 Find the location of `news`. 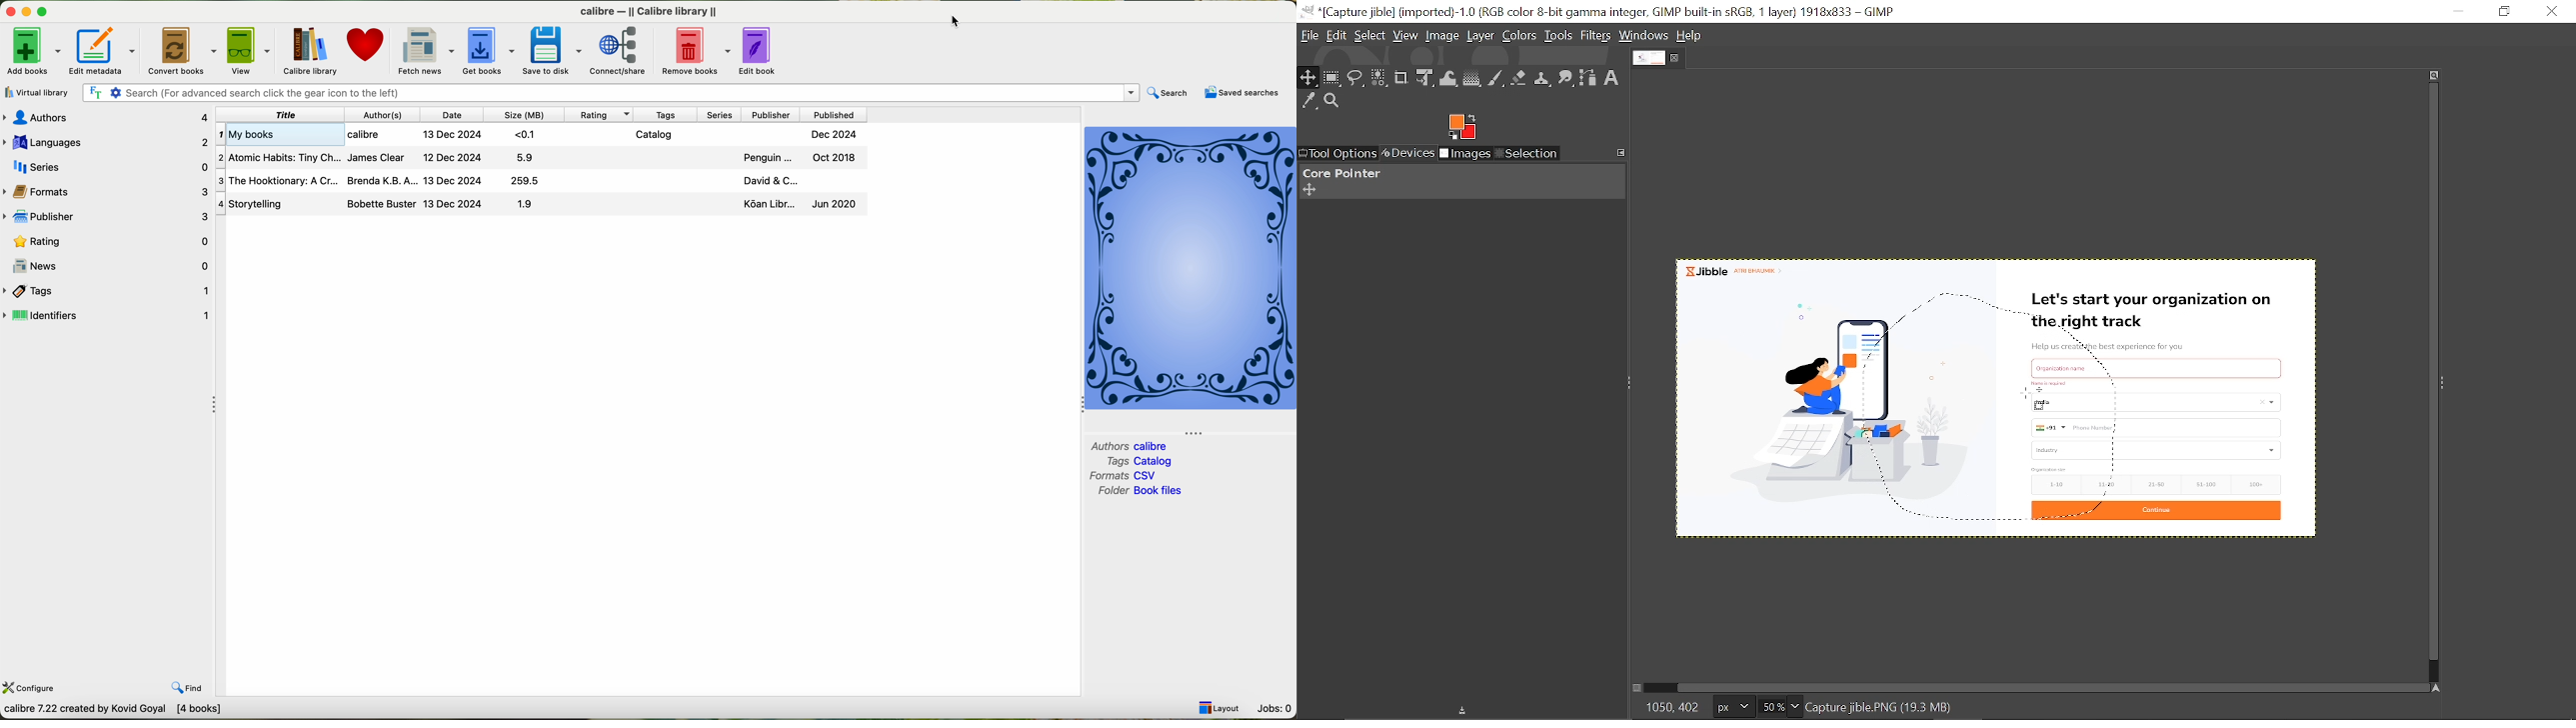

news is located at coordinates (107, 265).